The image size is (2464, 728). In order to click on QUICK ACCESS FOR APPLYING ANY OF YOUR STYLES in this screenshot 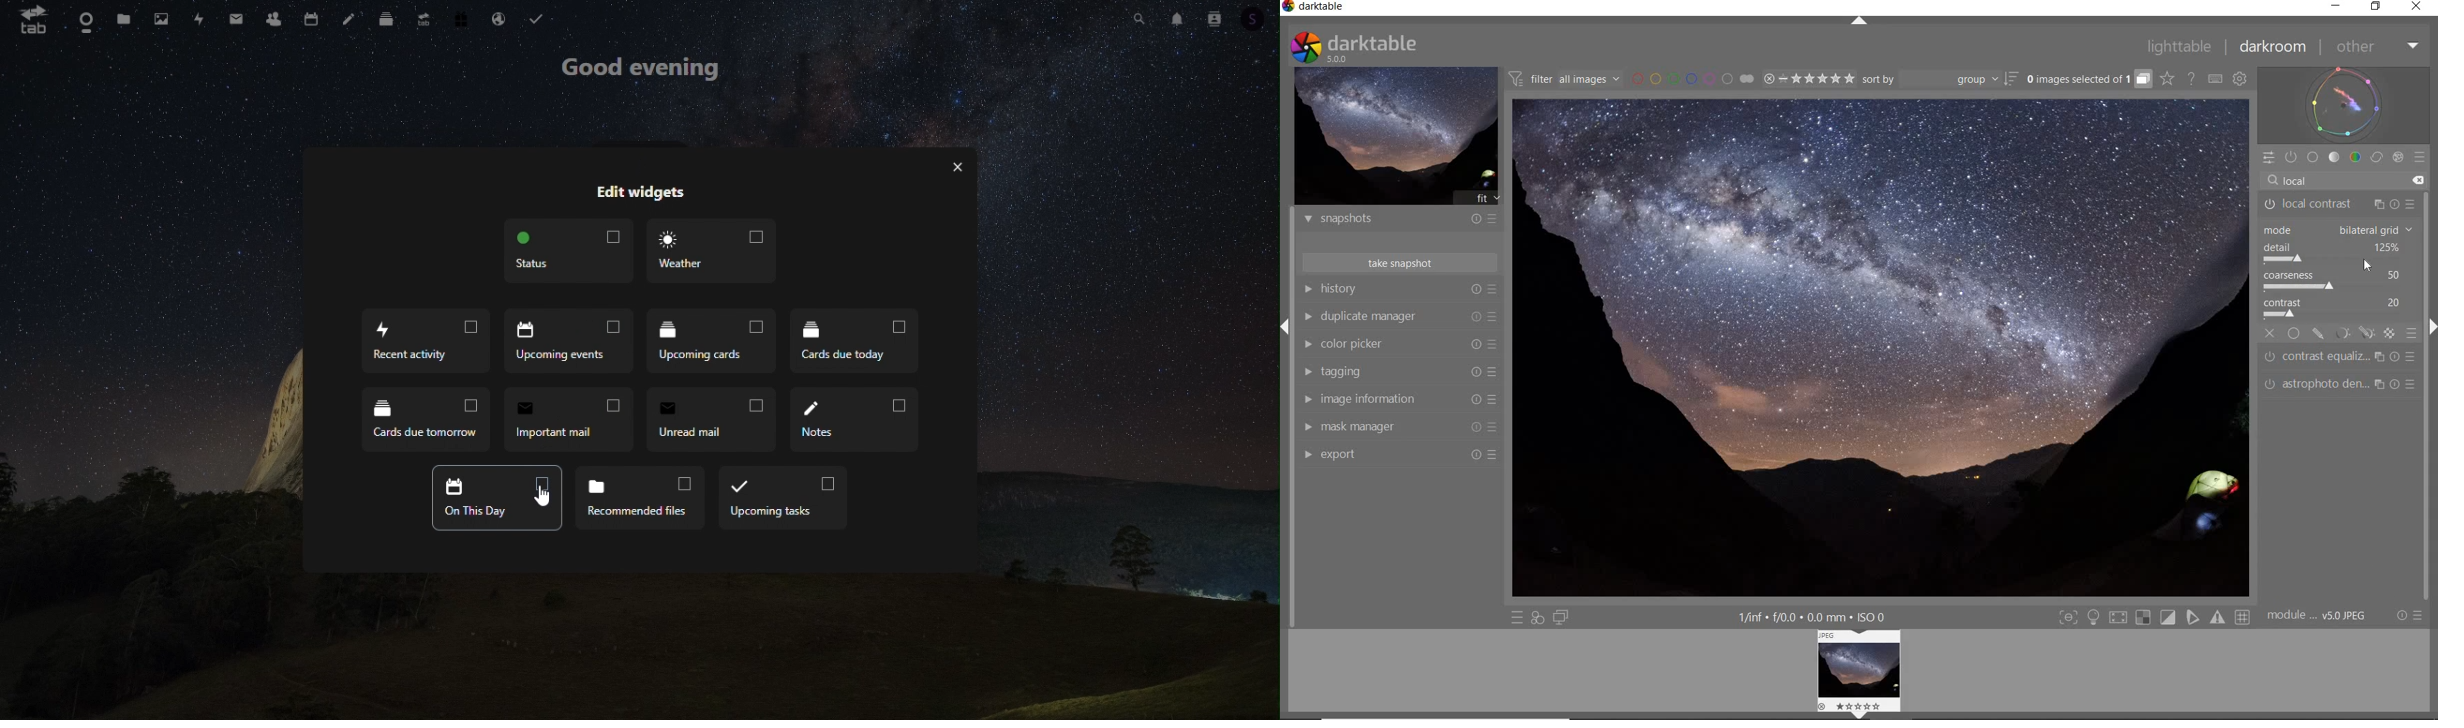, I will do `click(1537, 617)`.